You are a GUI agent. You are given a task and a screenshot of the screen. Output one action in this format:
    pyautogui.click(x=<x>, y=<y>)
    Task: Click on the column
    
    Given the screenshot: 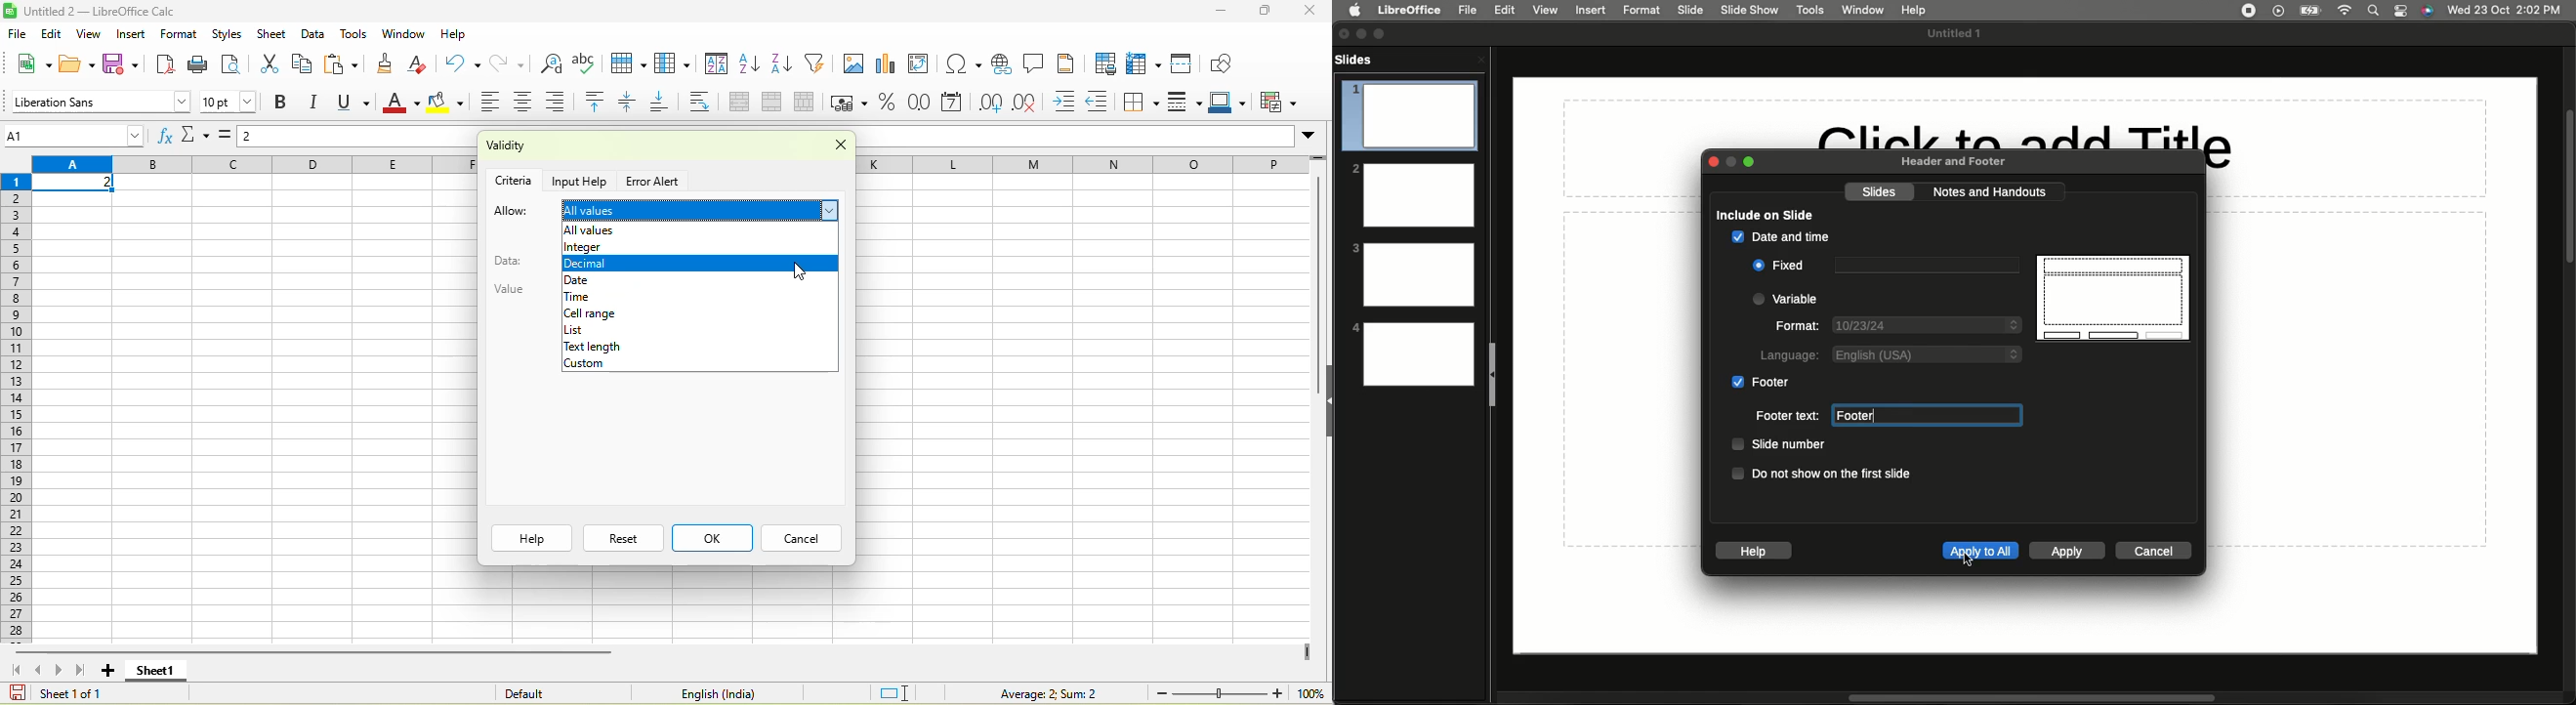 What is the action you would take?
    pyautogui.click(x=676, y=64)
    